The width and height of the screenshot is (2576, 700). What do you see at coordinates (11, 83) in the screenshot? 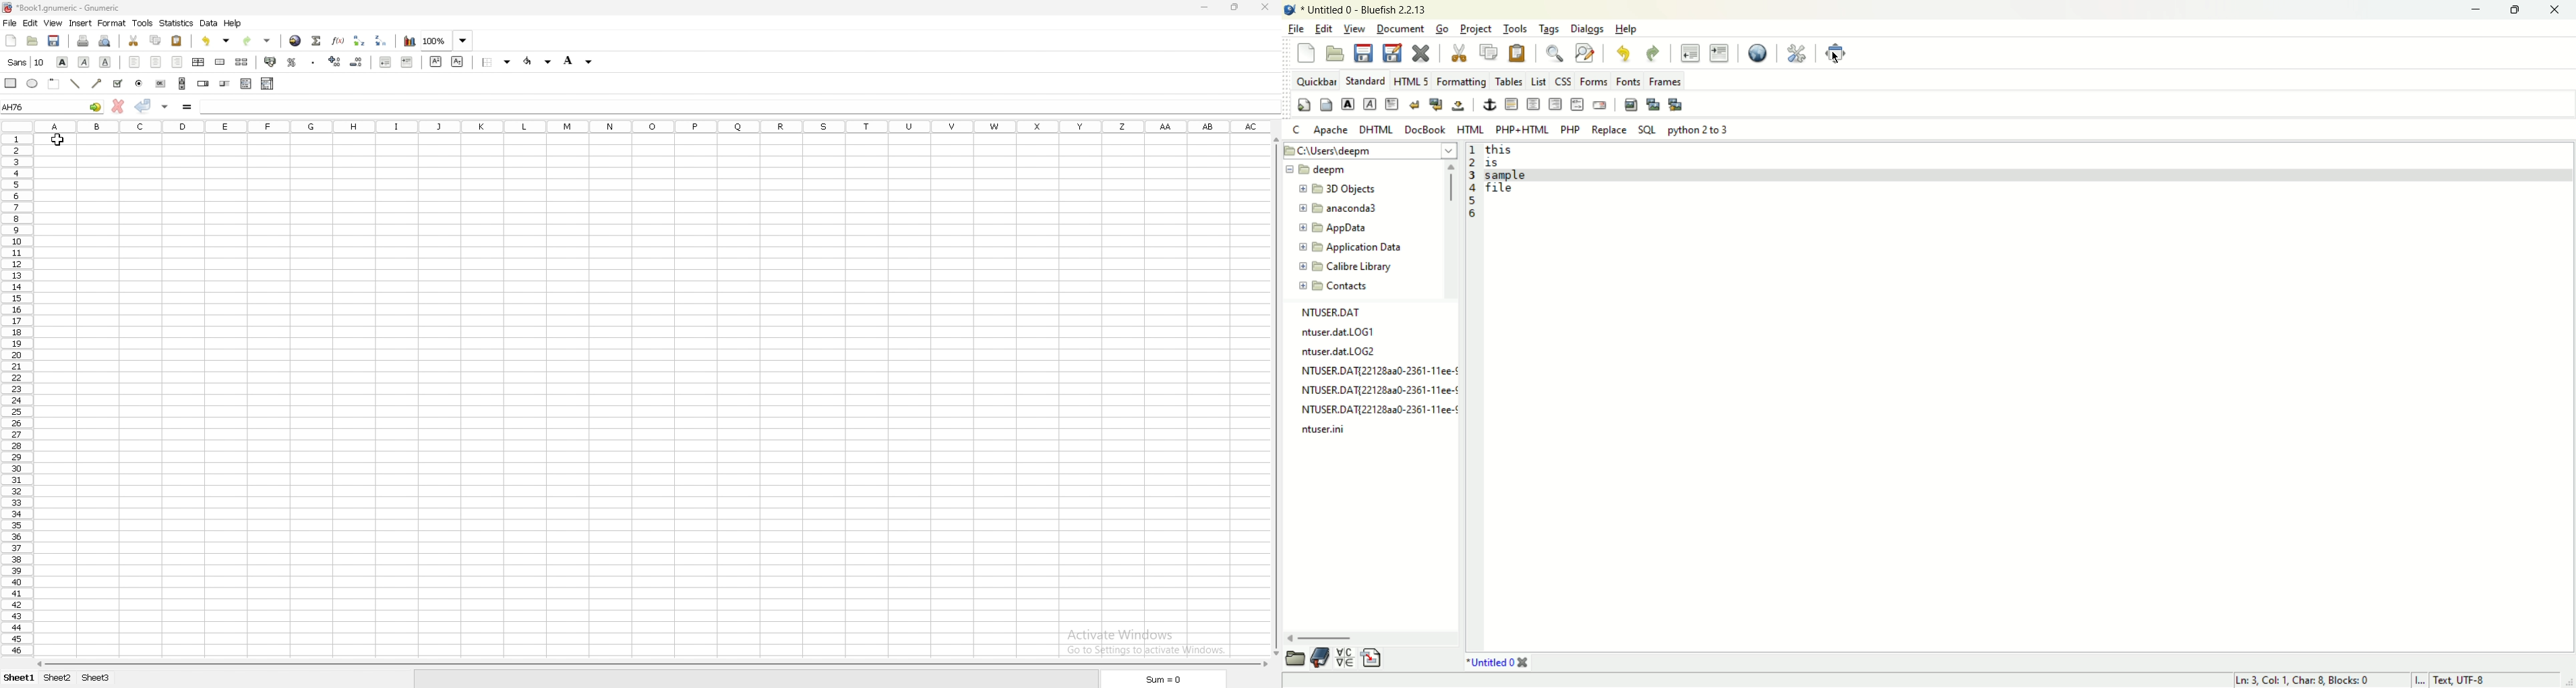
I see `rectangle` at bounding box center [11, 83].